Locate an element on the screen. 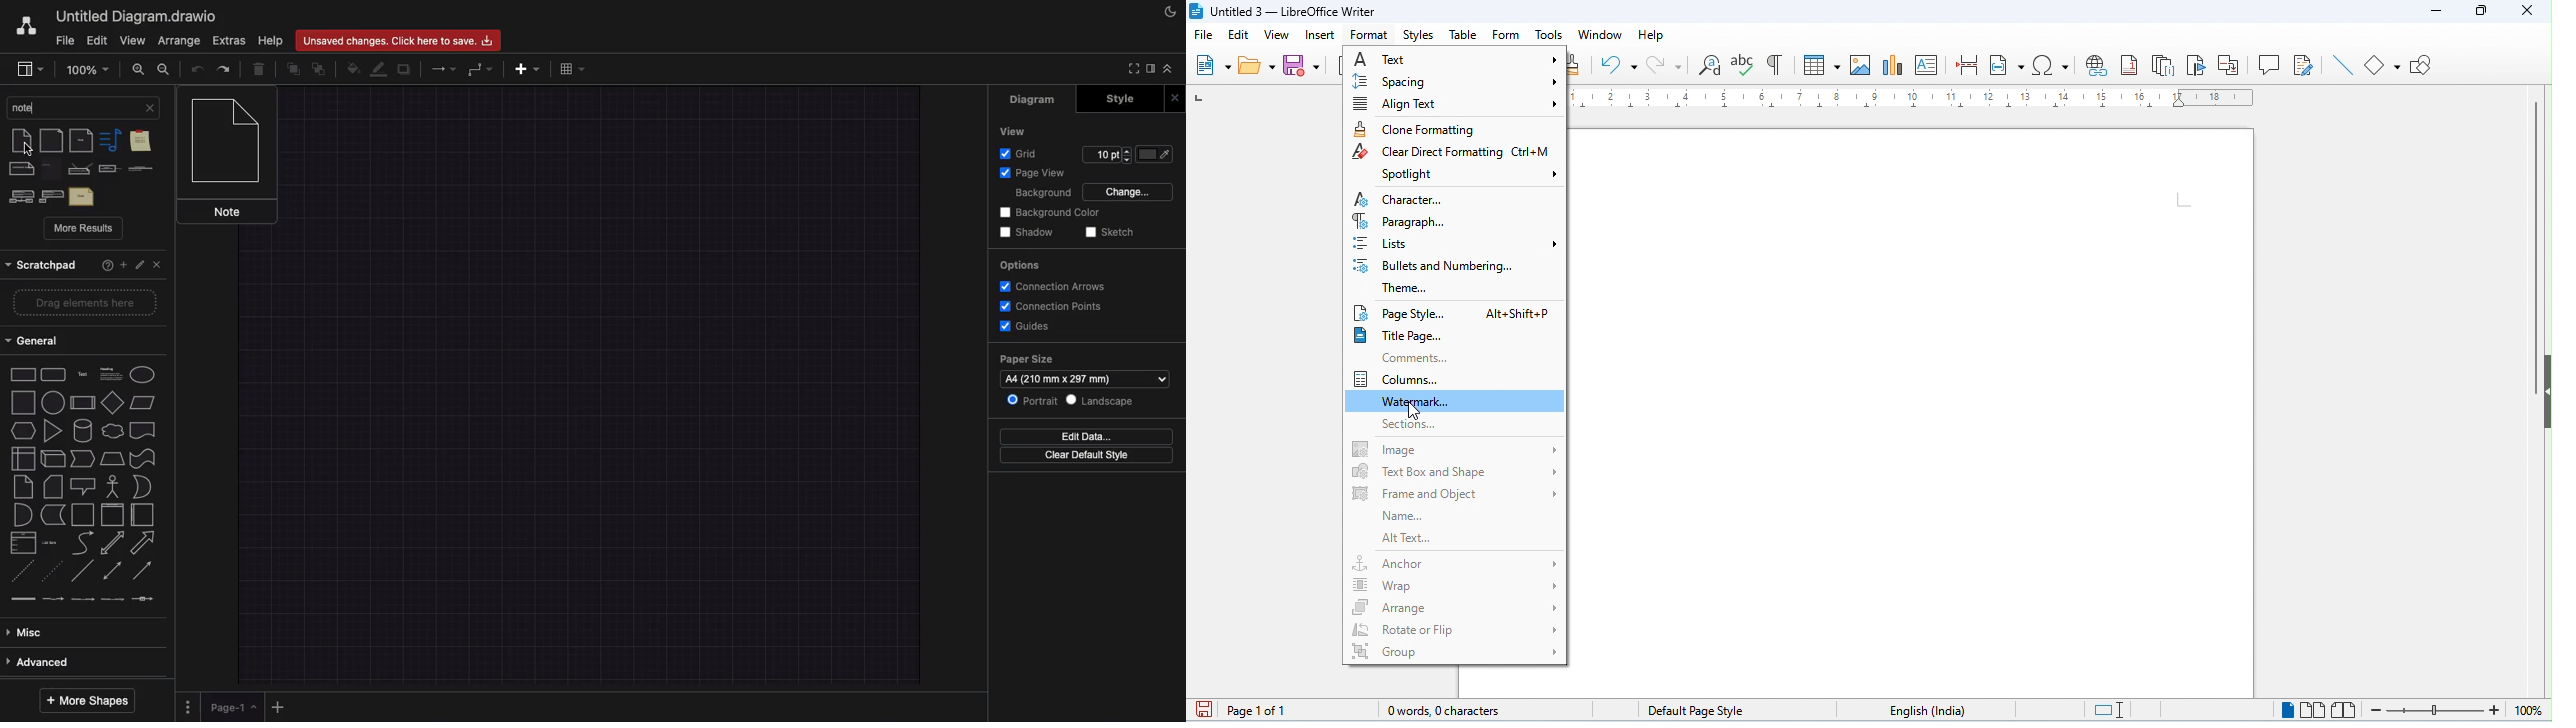 The width and height of the screenshot is (2576, 728). Edit is located at coordinates (144, 266).